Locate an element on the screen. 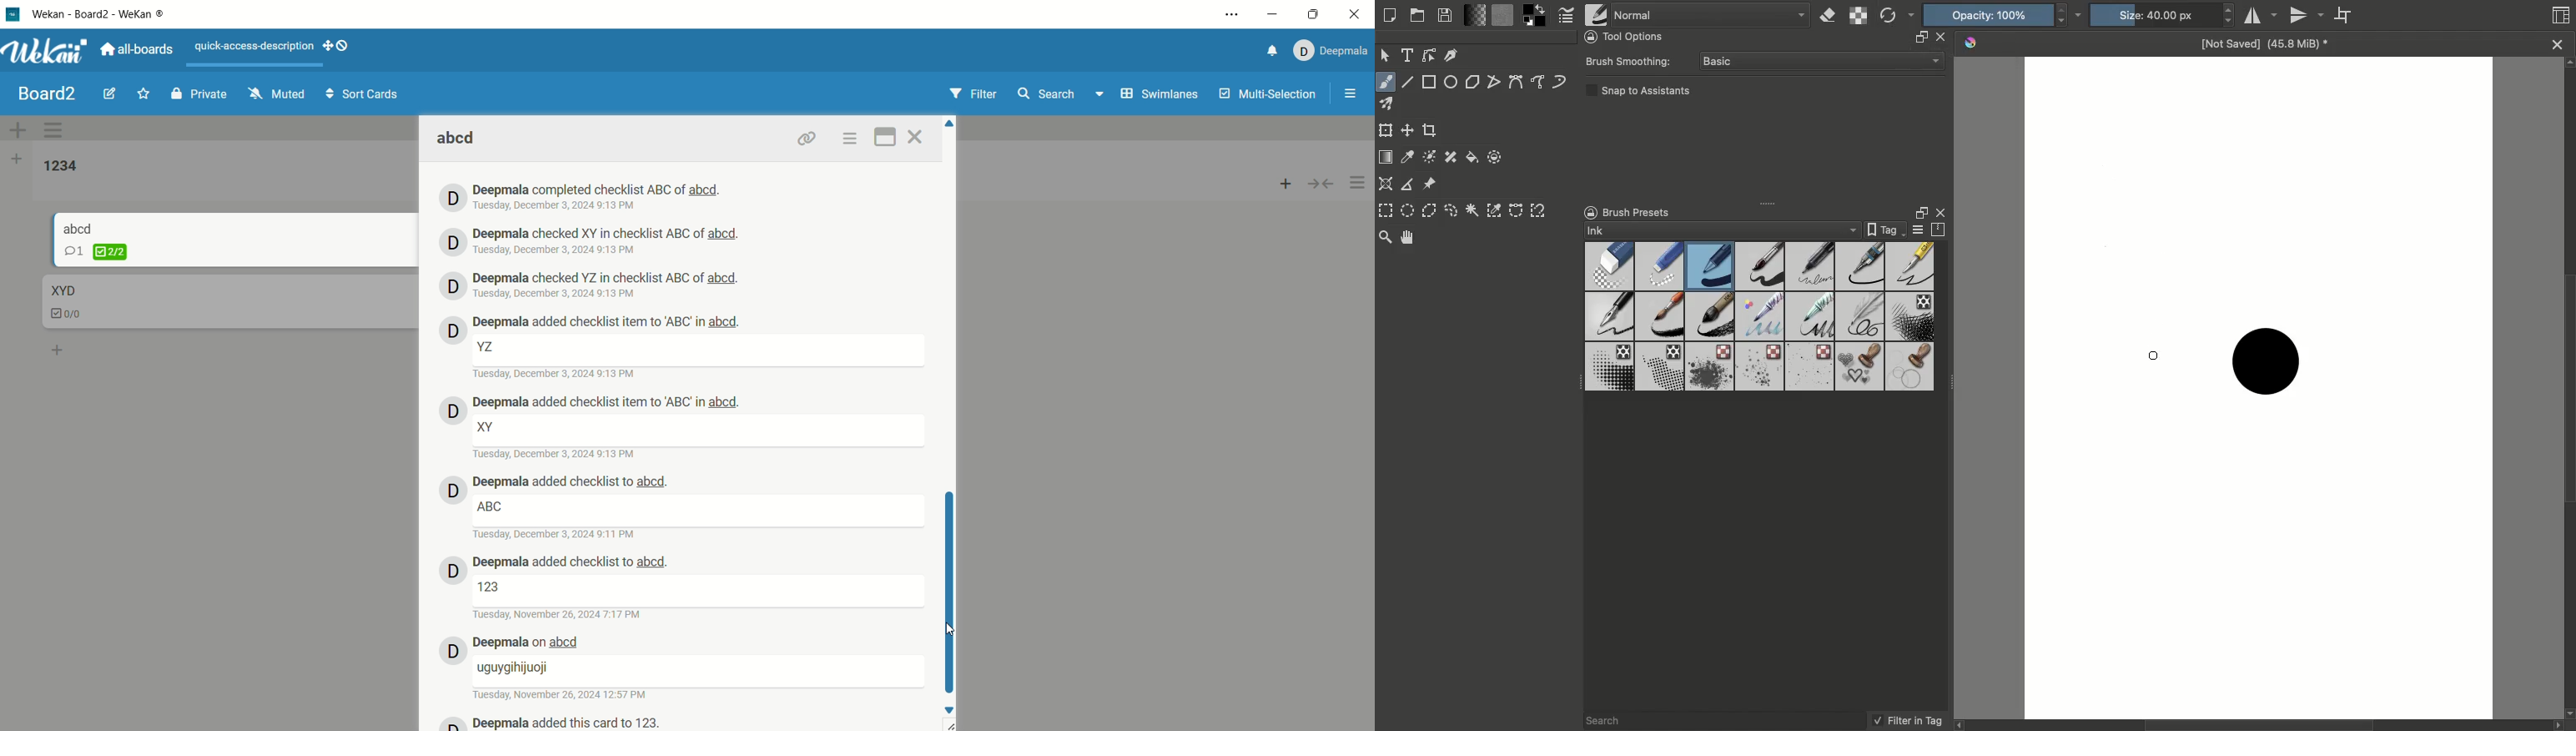 This screenshot has height=756, width=2576. Polygonal selection tool is located at coordinates (1430, 209).